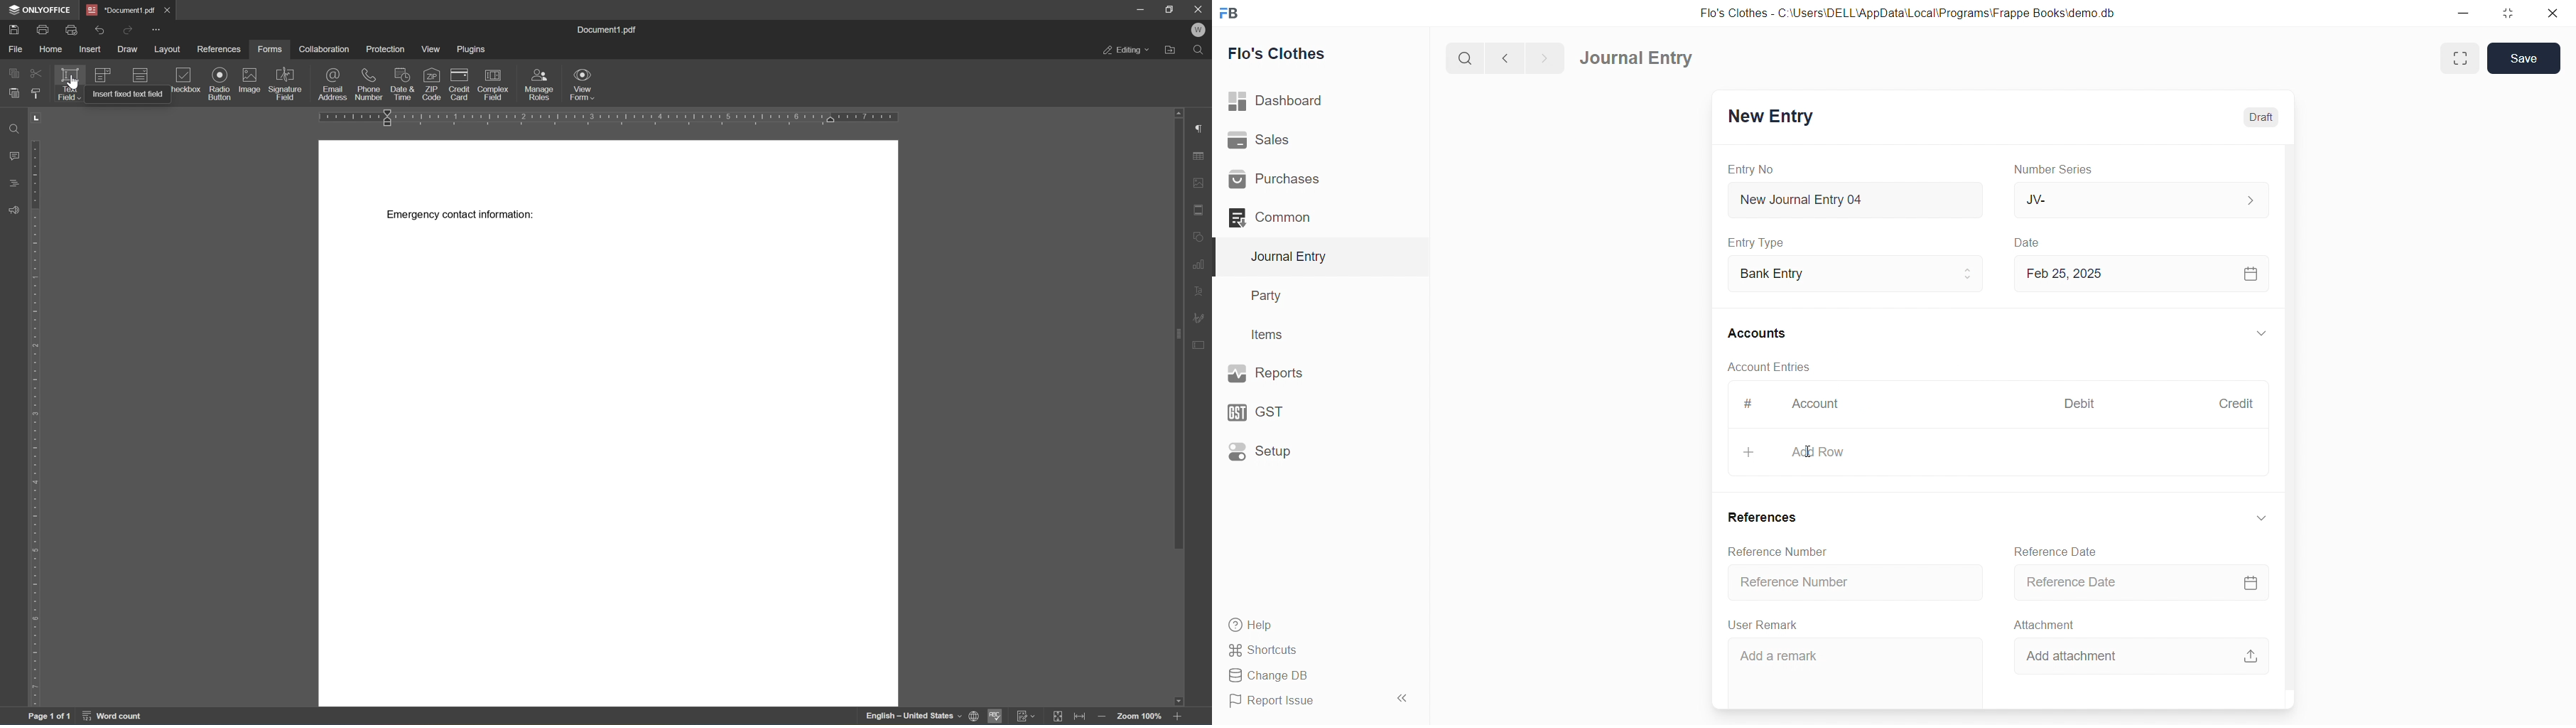 Image resolution: width=2576 pixels, height=728 pixels. What do you see at coordinates (1854, 274) in the screenshot?
I see `Bank Entry` at bounding box center [1854, 274].